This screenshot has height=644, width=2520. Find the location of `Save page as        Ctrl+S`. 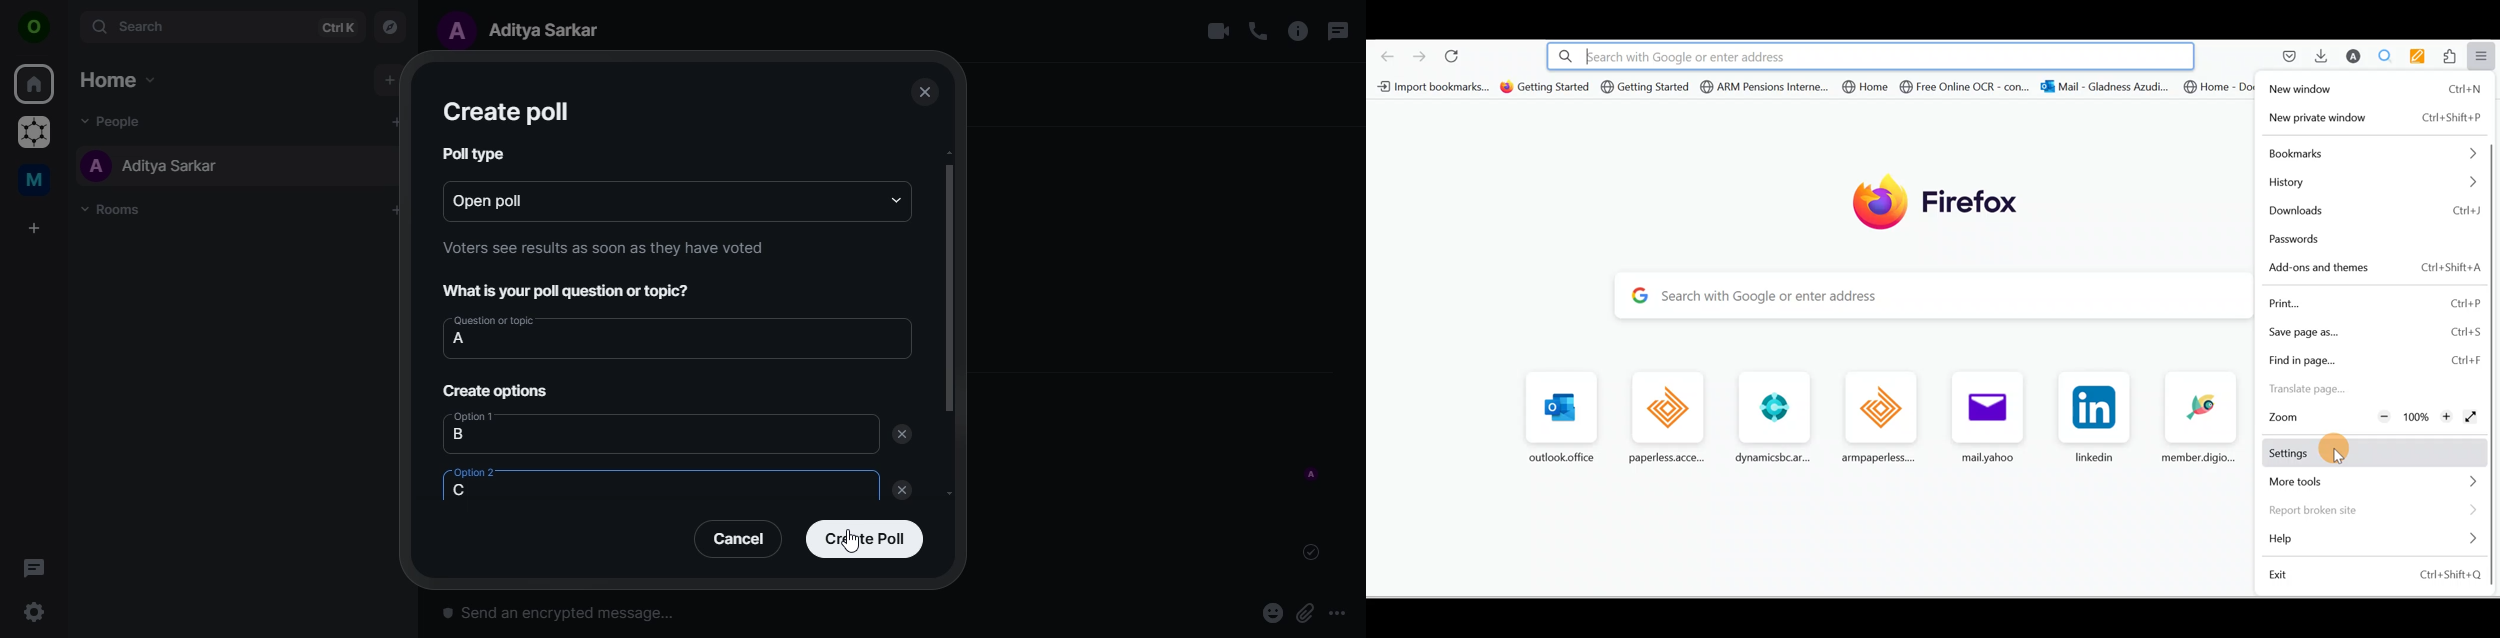

Save page as        Ctrl+S is located at coordinates (2371, 330).